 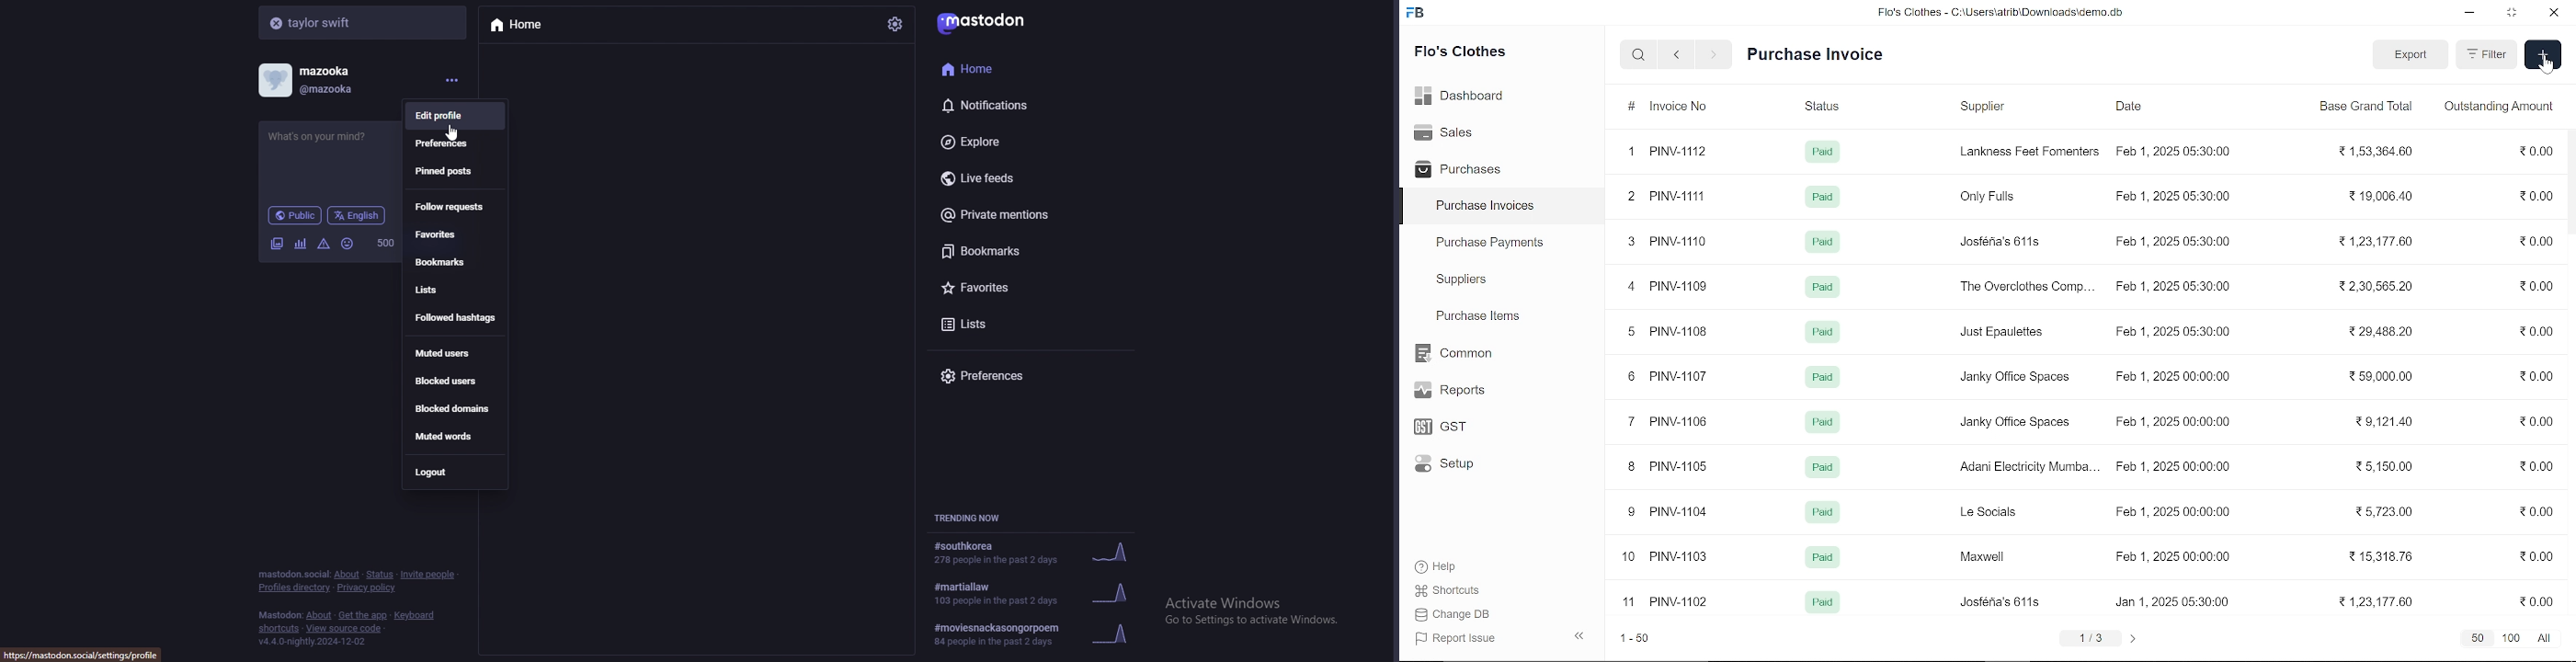 I want to click on Purchase Invoices, so click(x=1486, y=208).